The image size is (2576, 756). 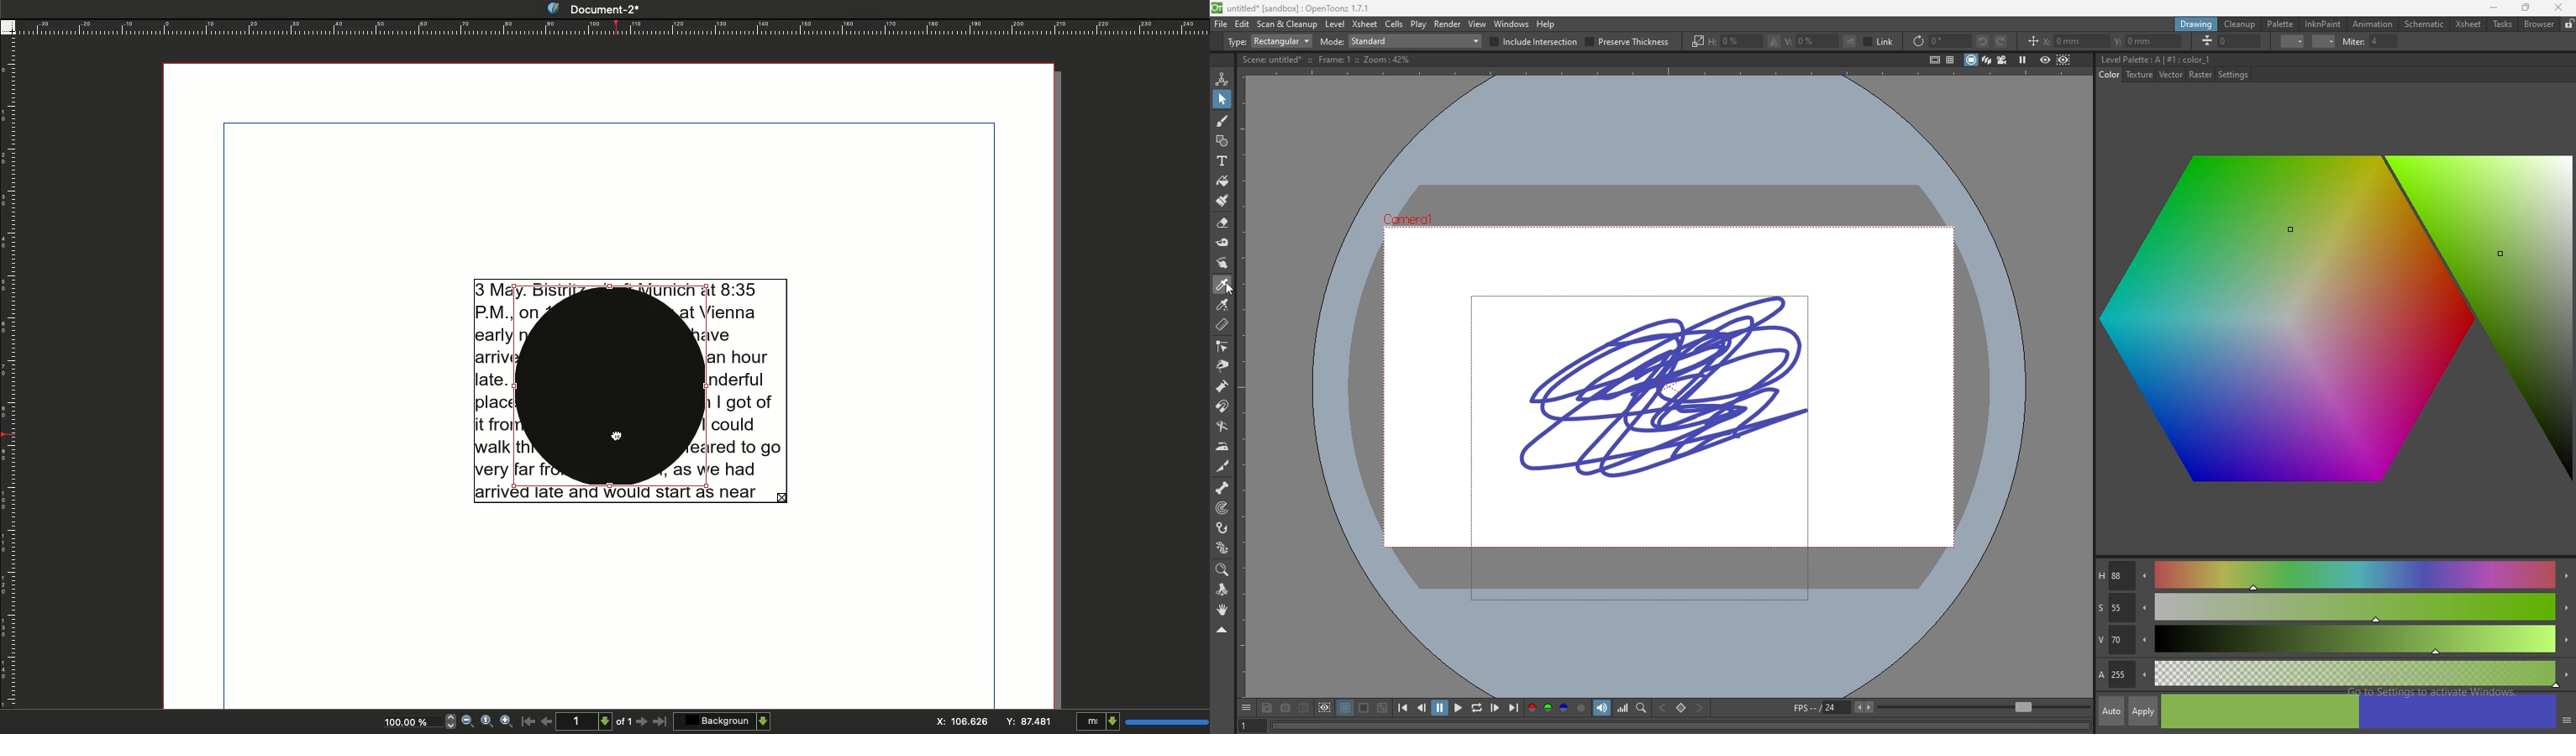 I want to click on Zoom, so click(x=486, y=723).